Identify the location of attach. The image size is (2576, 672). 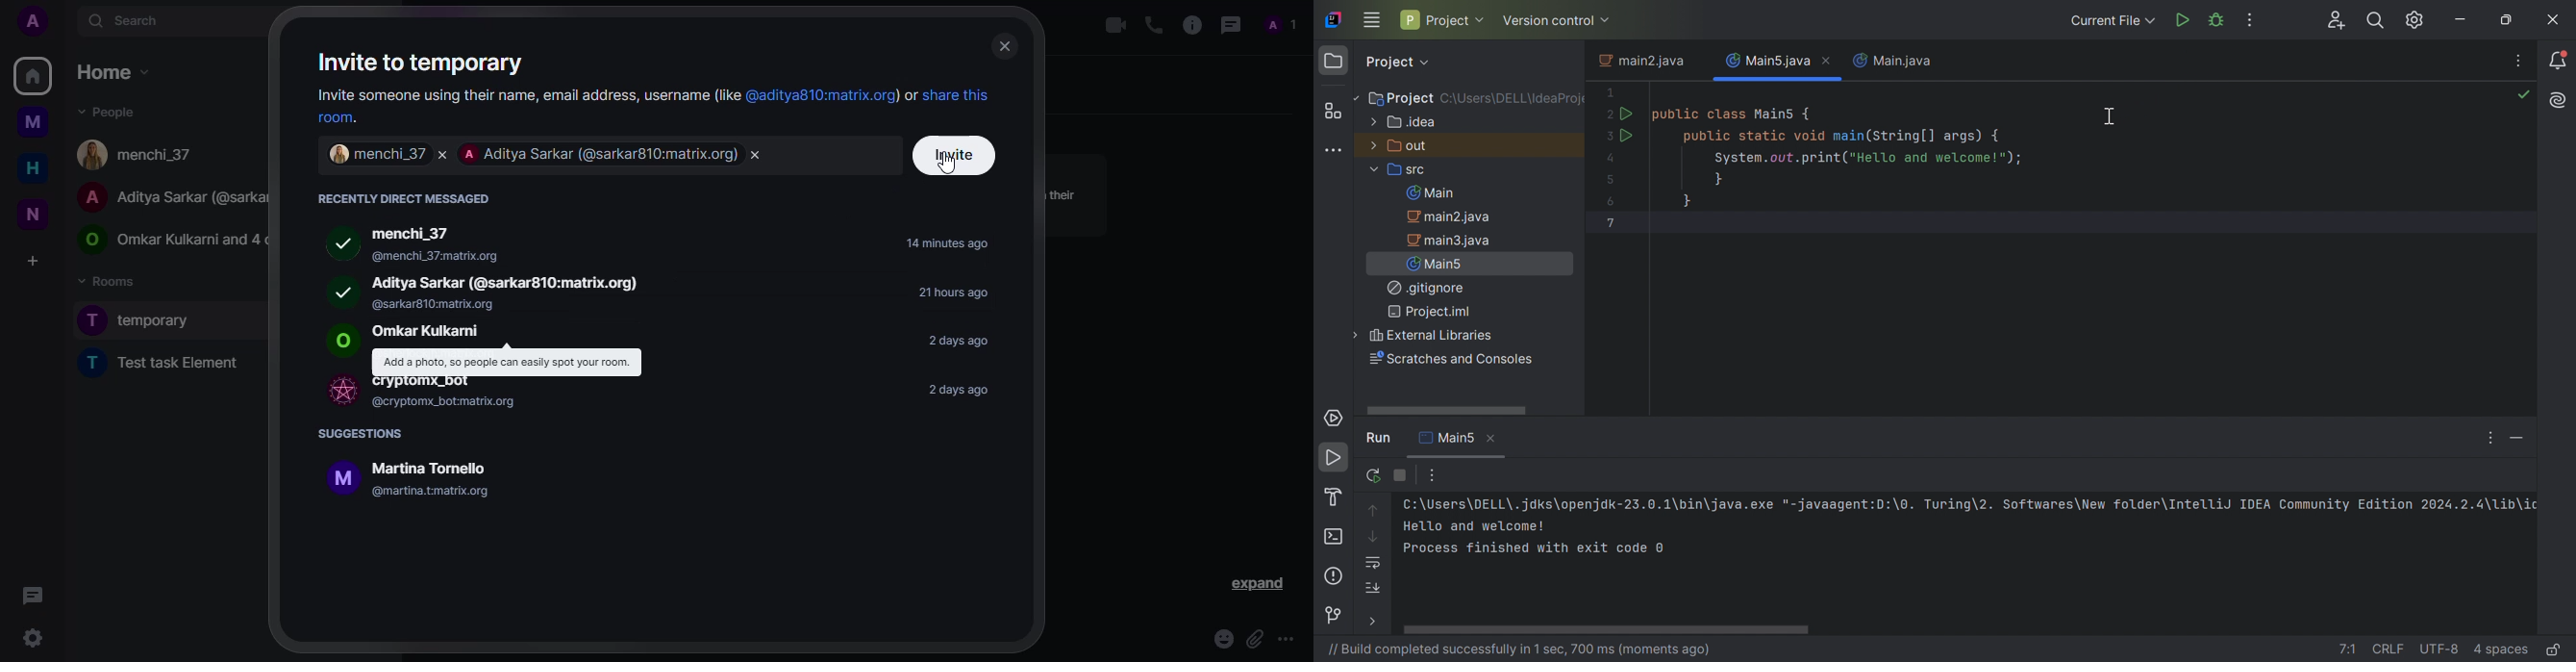
(1251, 639).